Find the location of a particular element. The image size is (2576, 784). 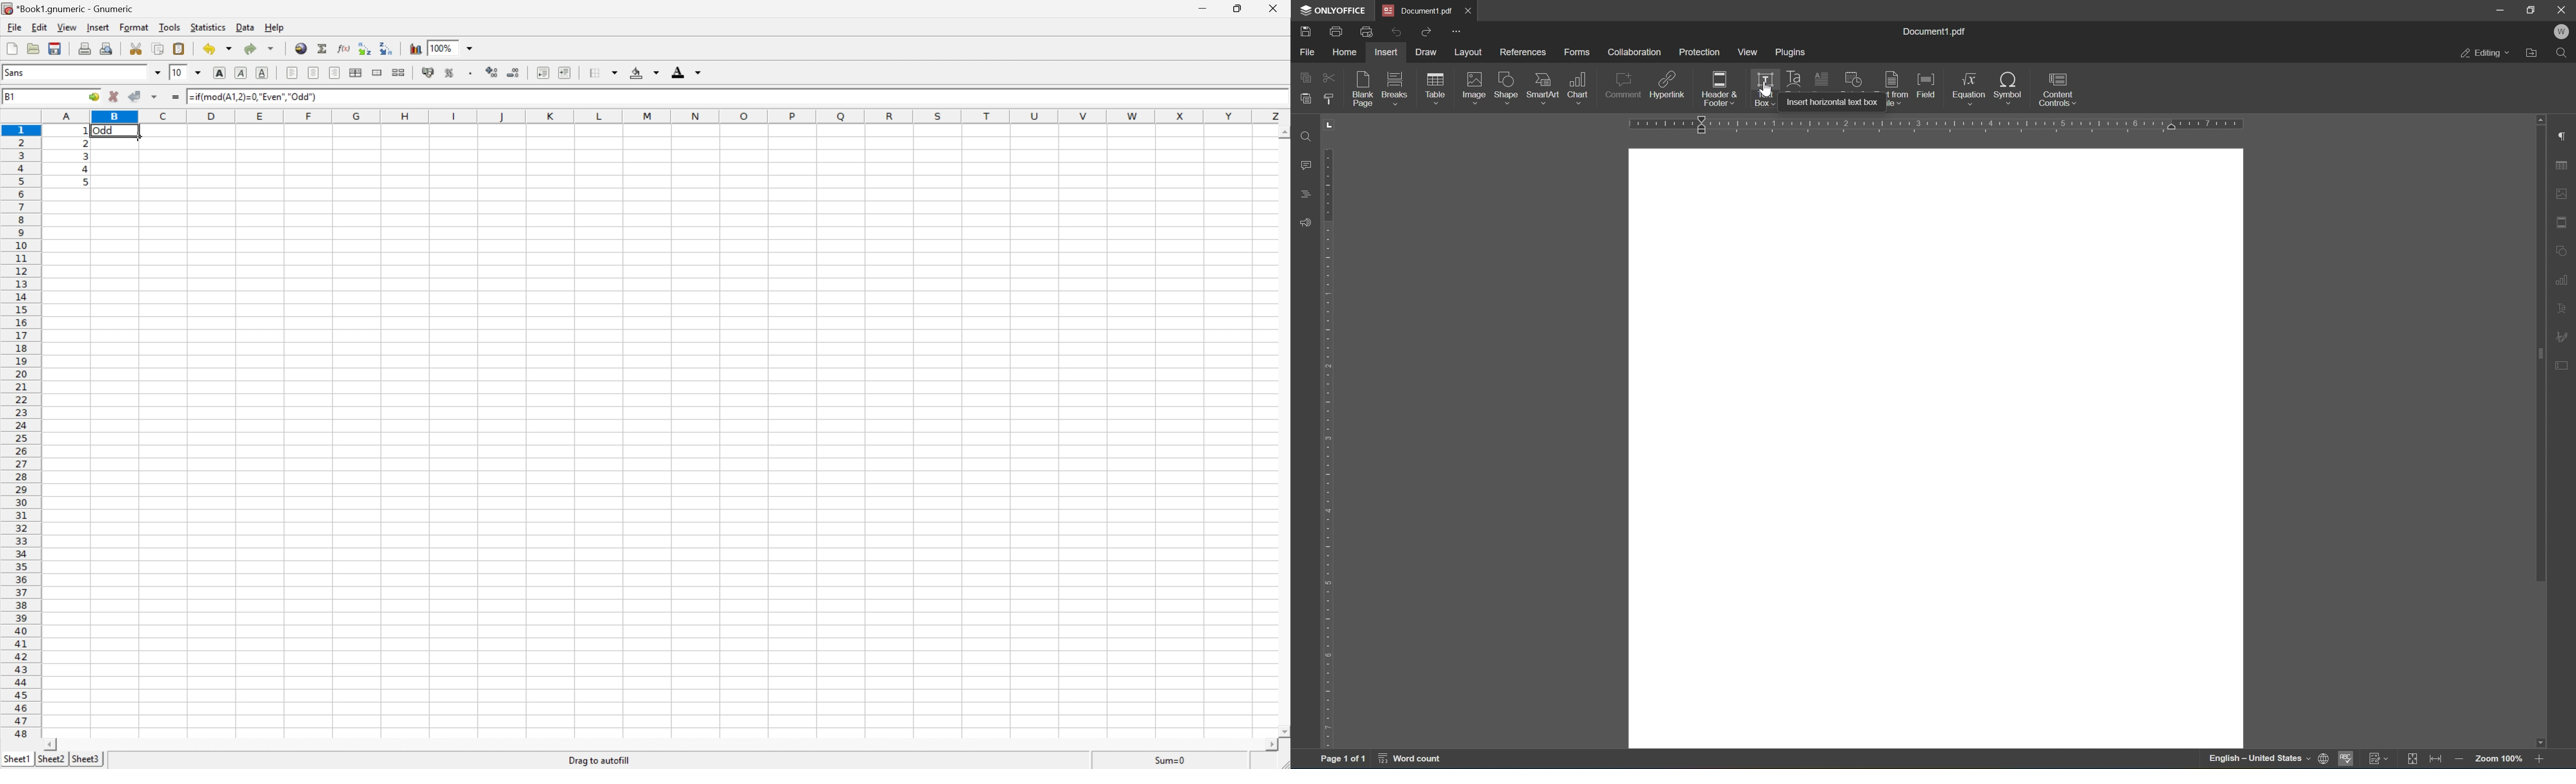

Minimize is located at coordinates (1205, 8).